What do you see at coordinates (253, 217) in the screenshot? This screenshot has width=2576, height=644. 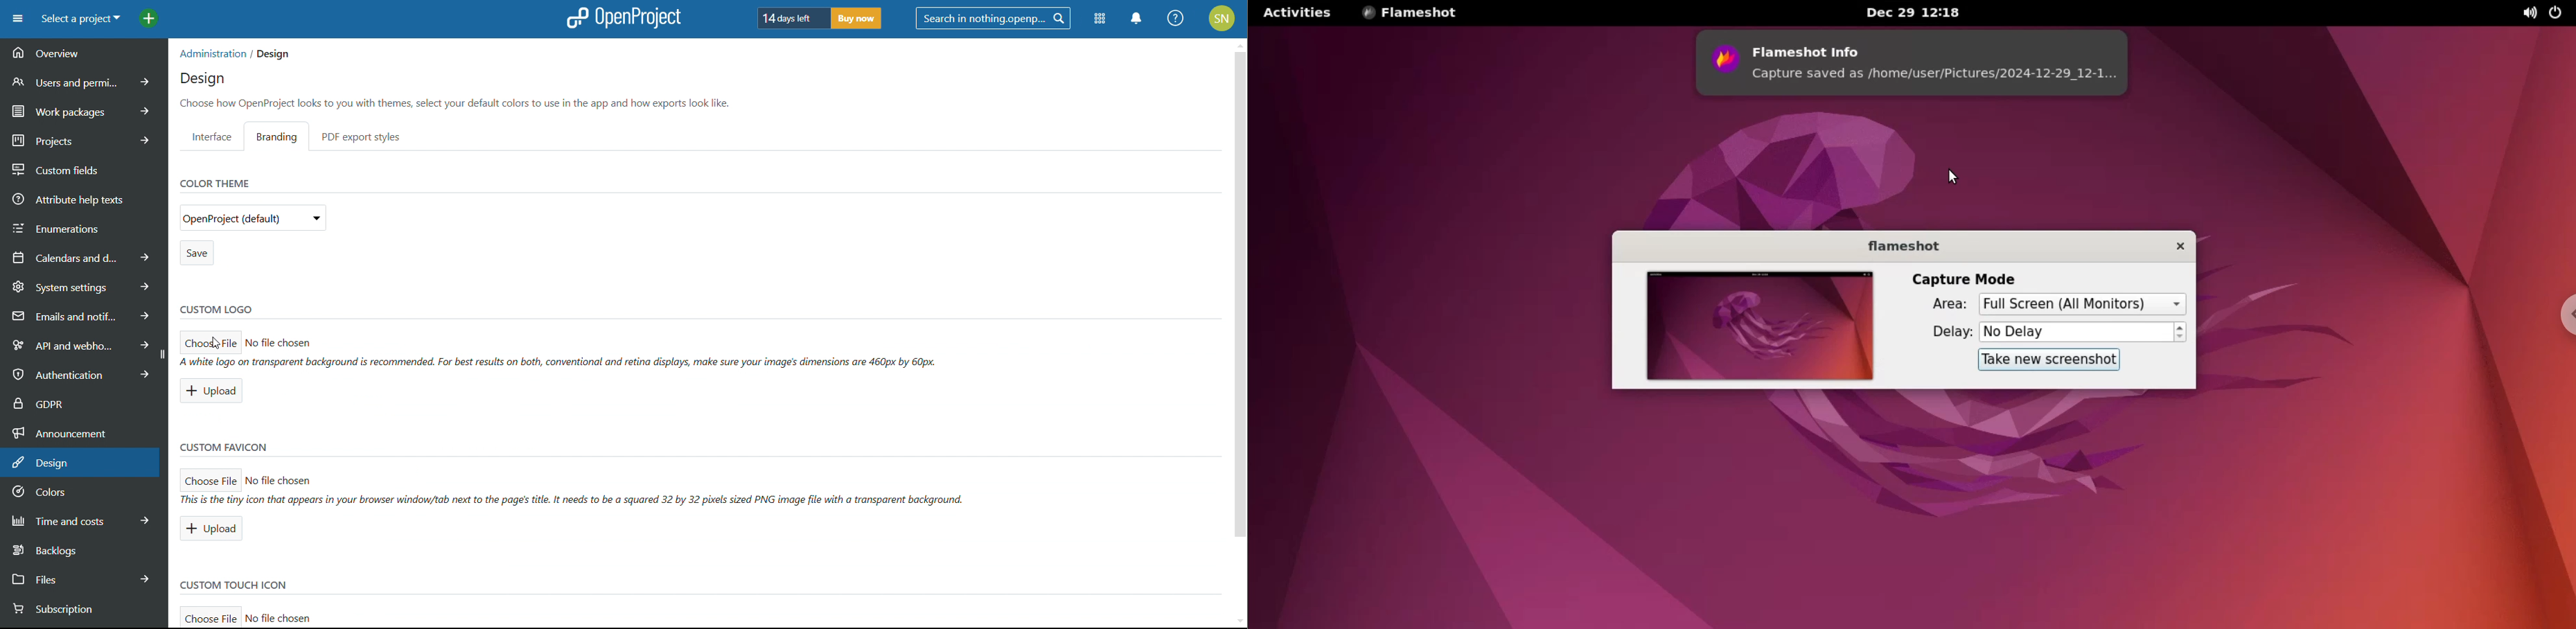 I see `select color theme` at bounding box center [253, 217].